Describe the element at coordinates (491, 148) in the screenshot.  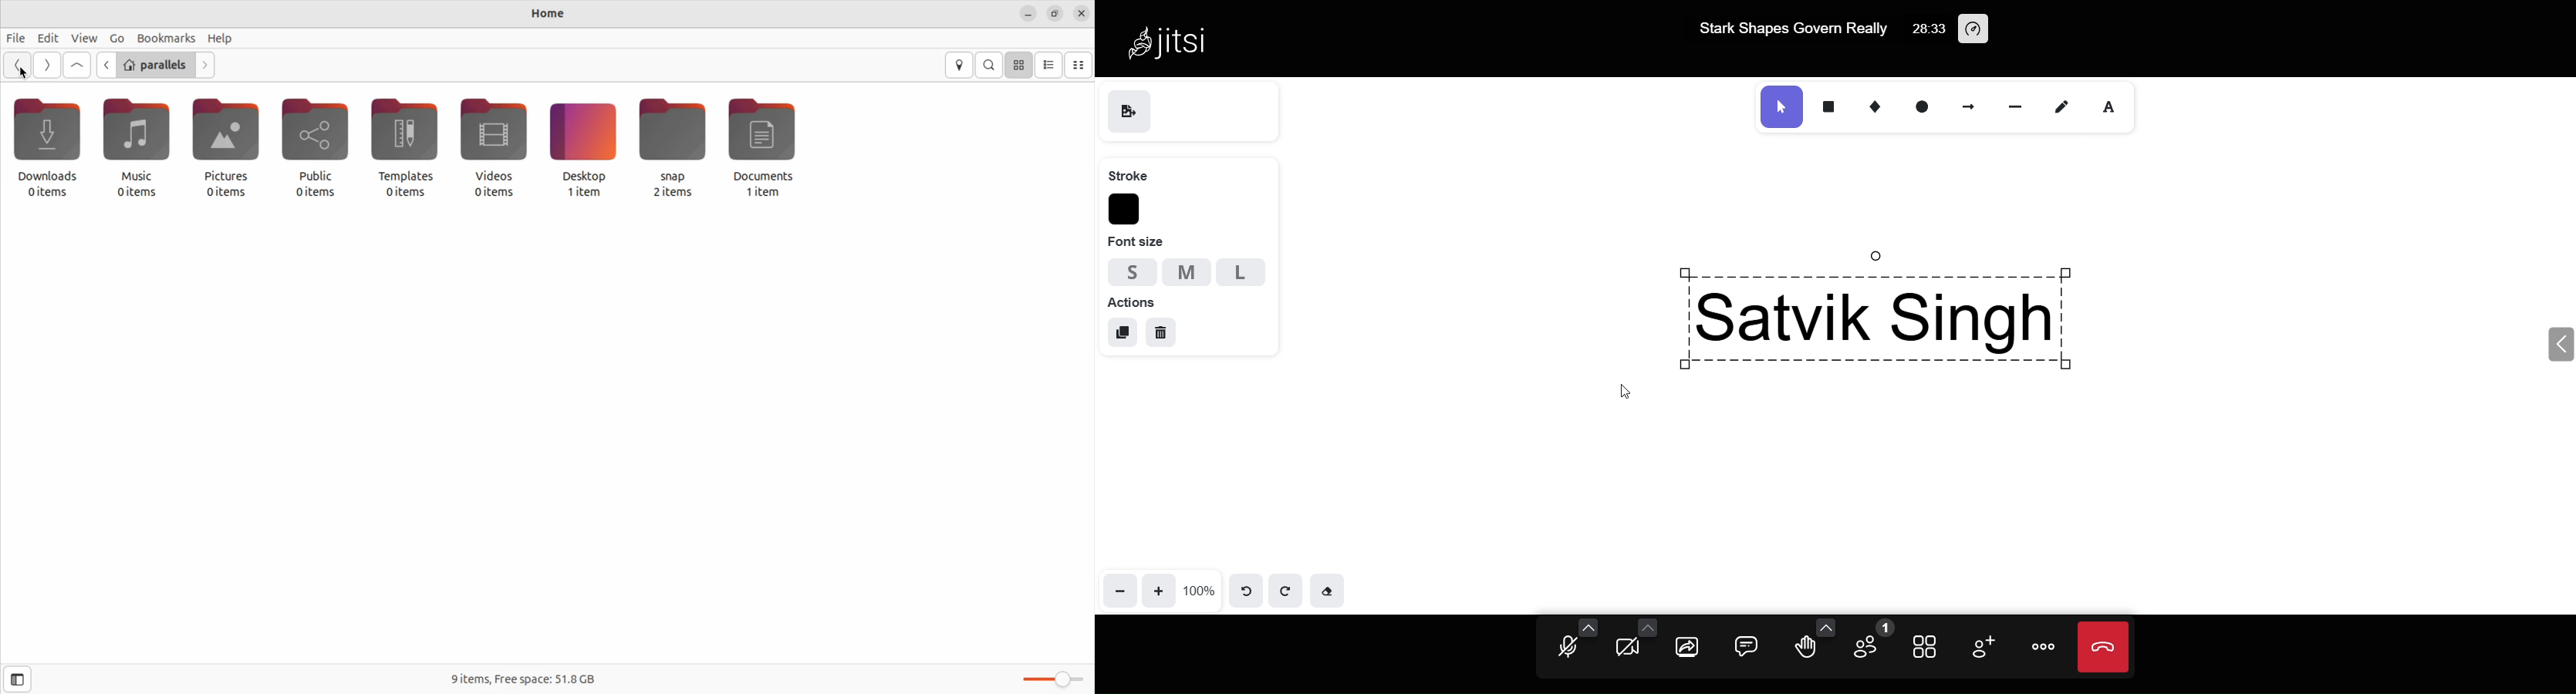
I see `videos 0 items` at that location.